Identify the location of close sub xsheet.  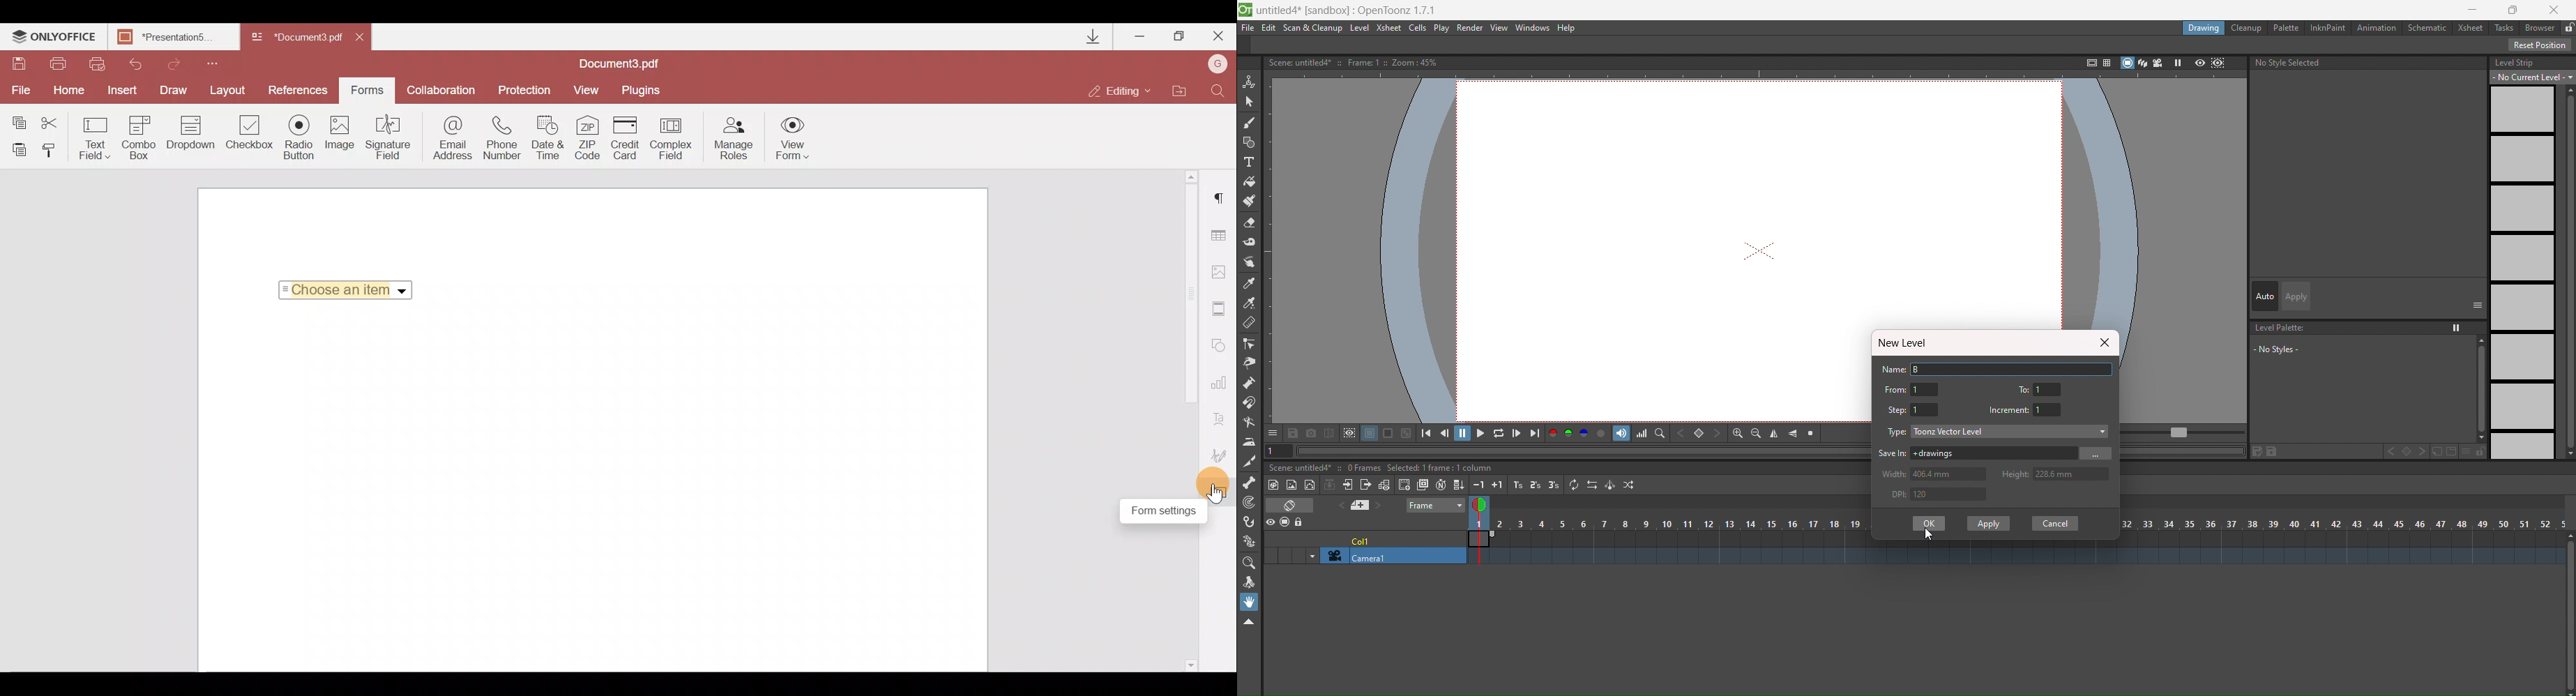
(1365, 485).